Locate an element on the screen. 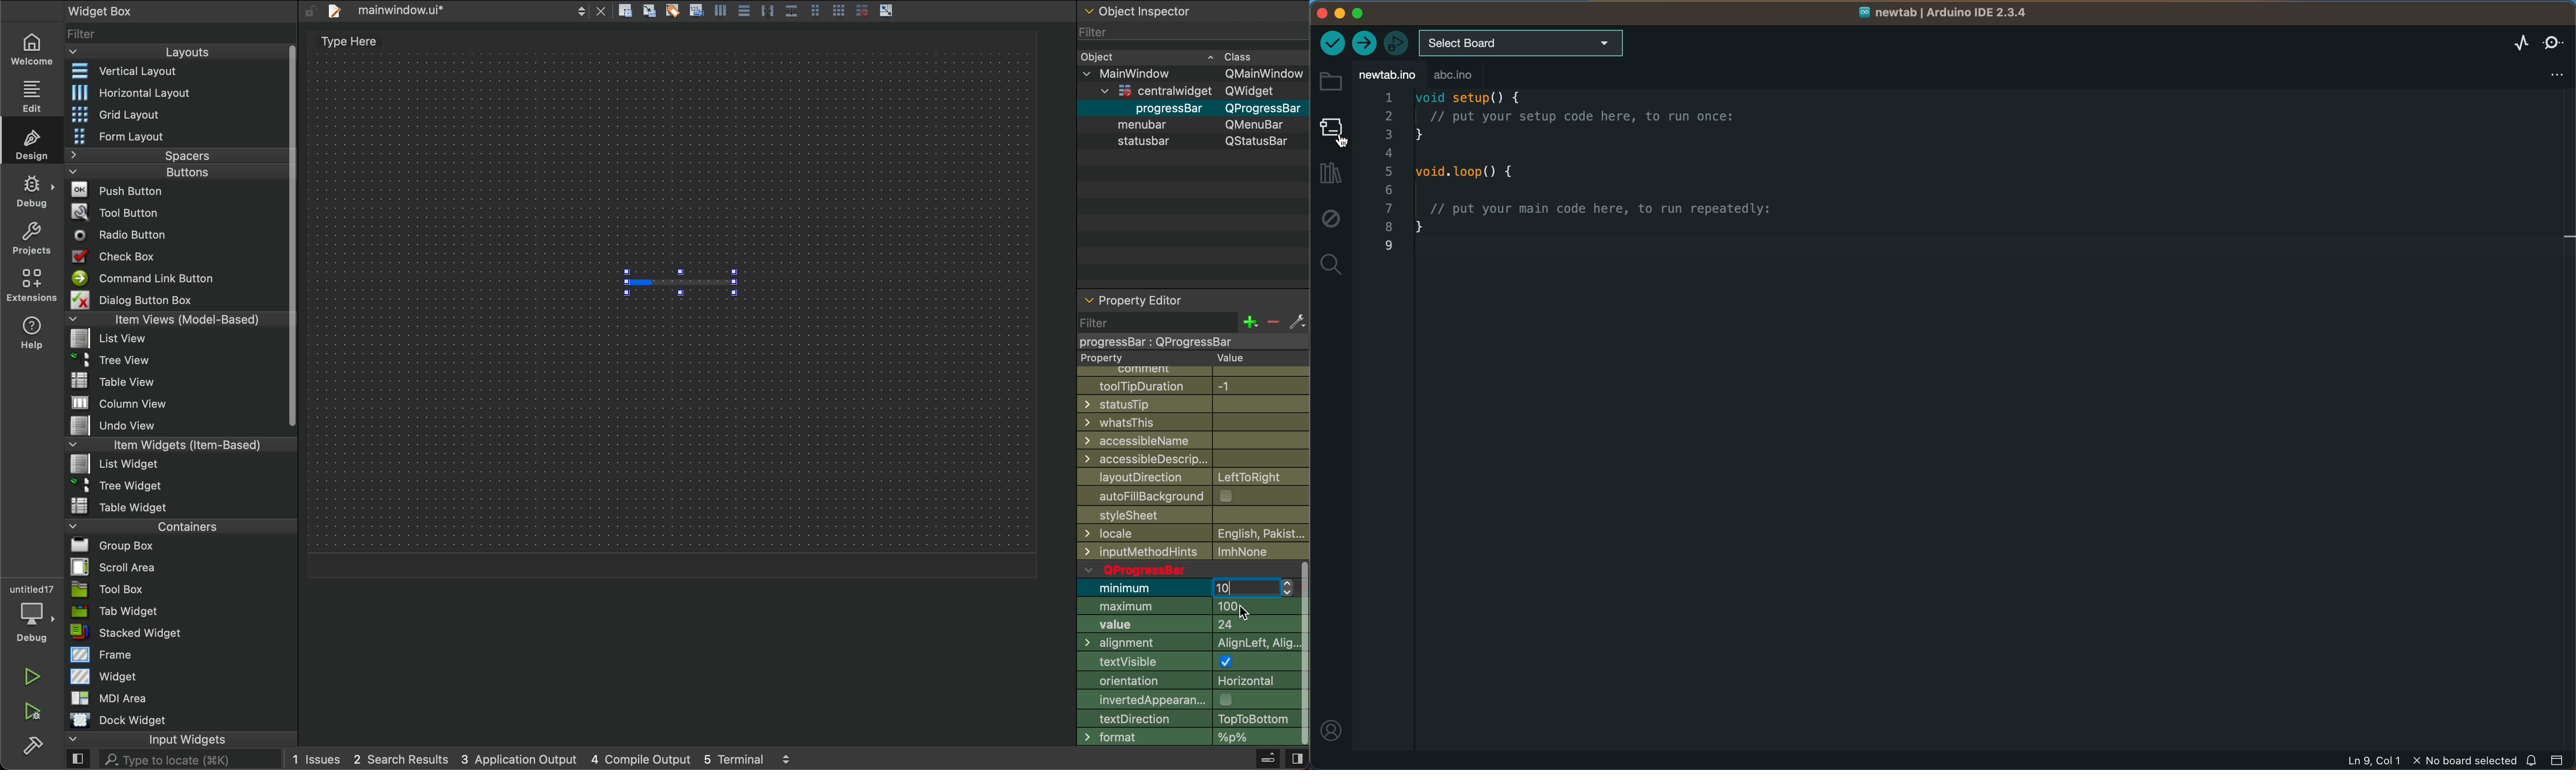 The height and width of the screenshot is (784, 2576). layout actions buttons is located at coordinates (755, 13).